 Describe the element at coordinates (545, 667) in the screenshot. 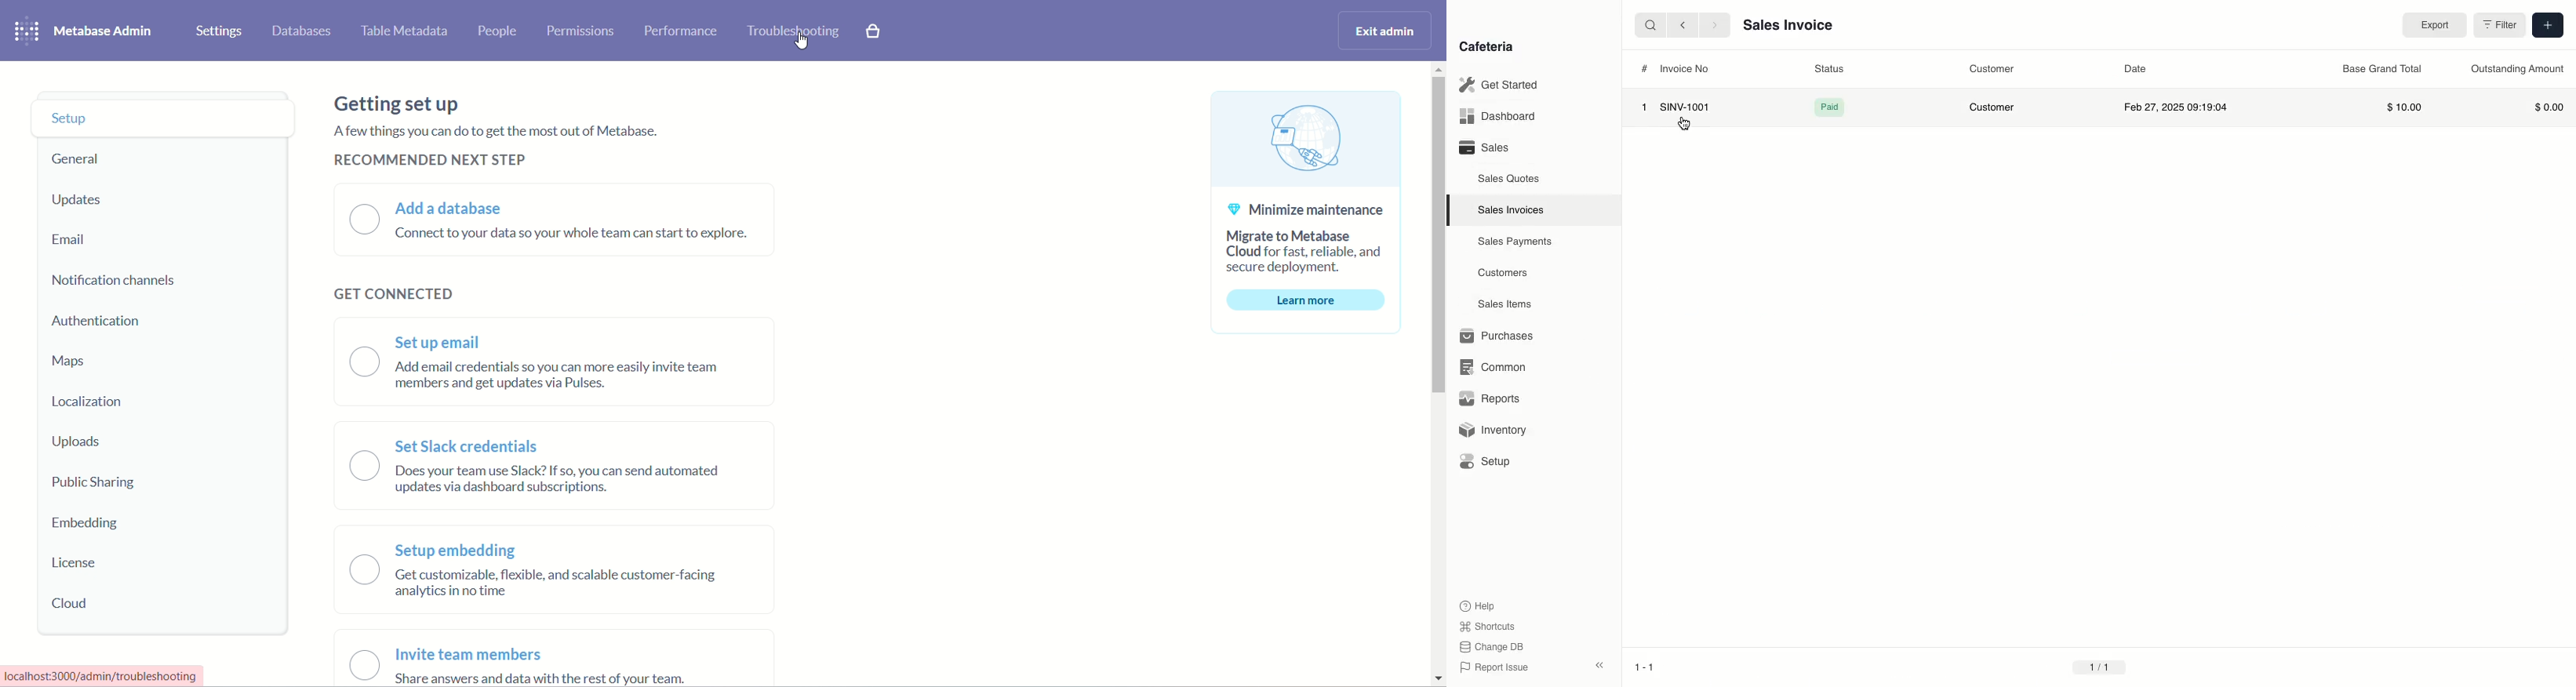

I see `invite members` at that location.